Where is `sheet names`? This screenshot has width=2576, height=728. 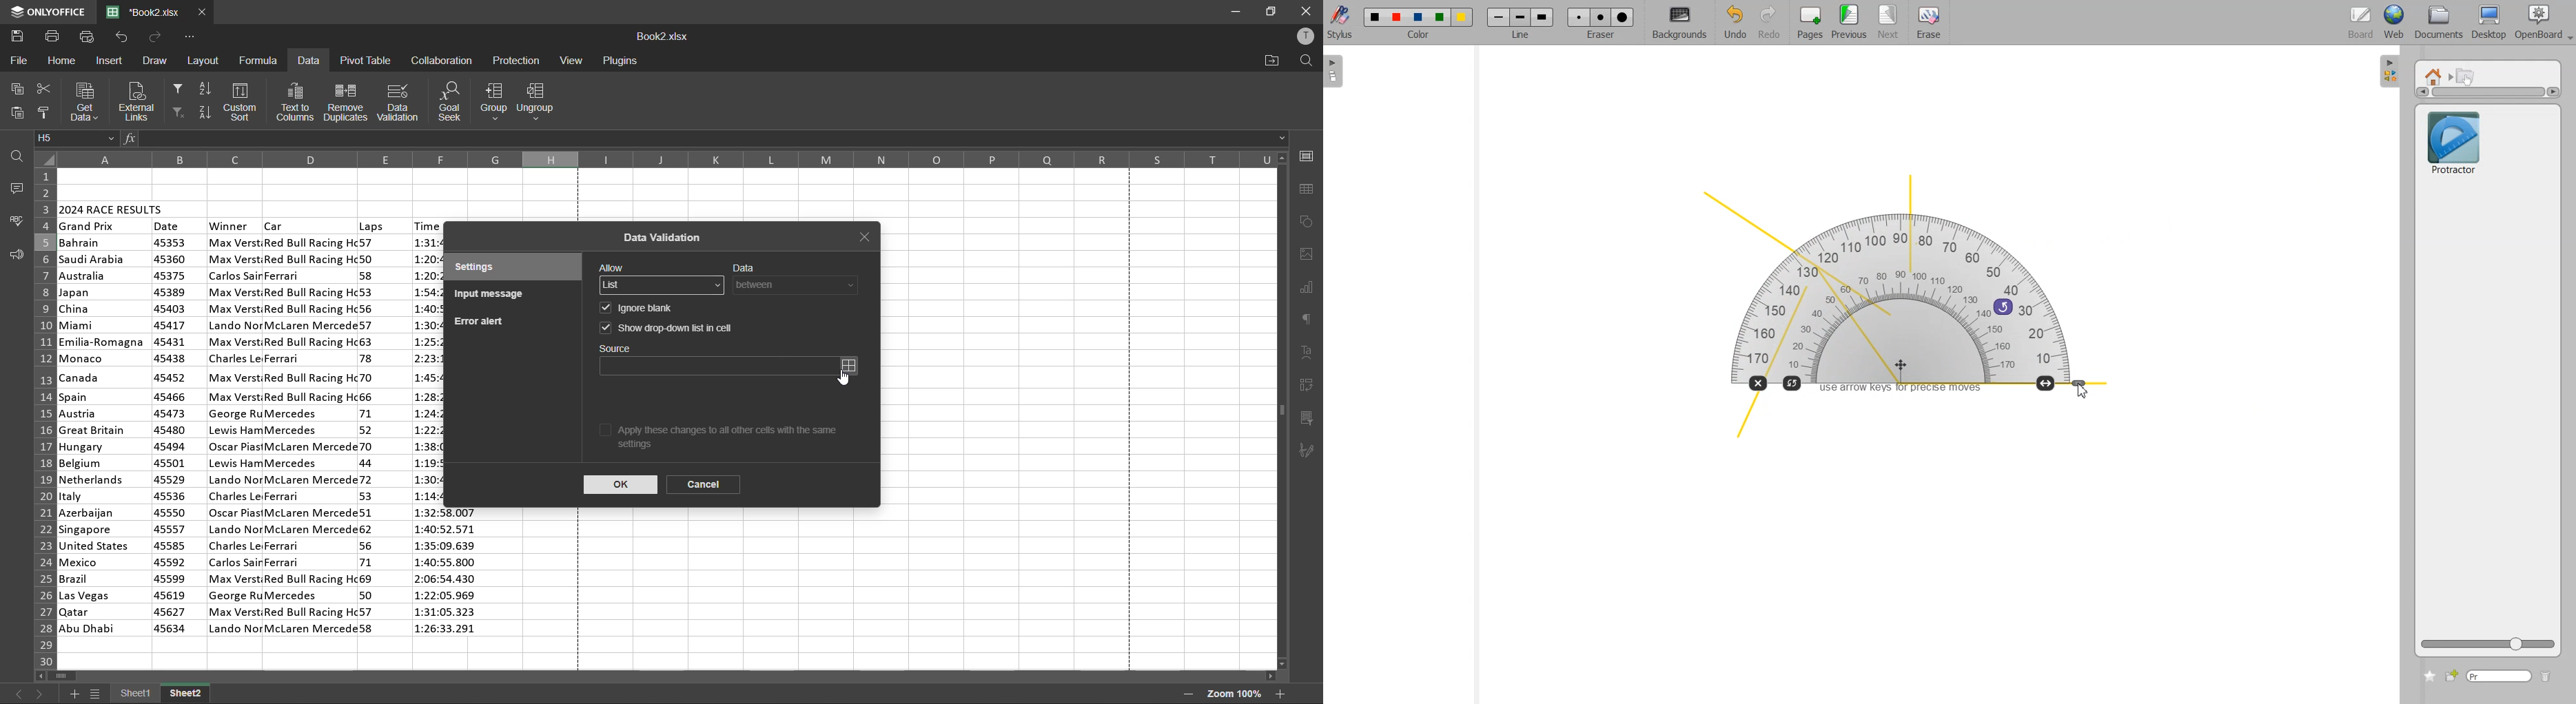
sheet names is located at coordinates (161, 695).